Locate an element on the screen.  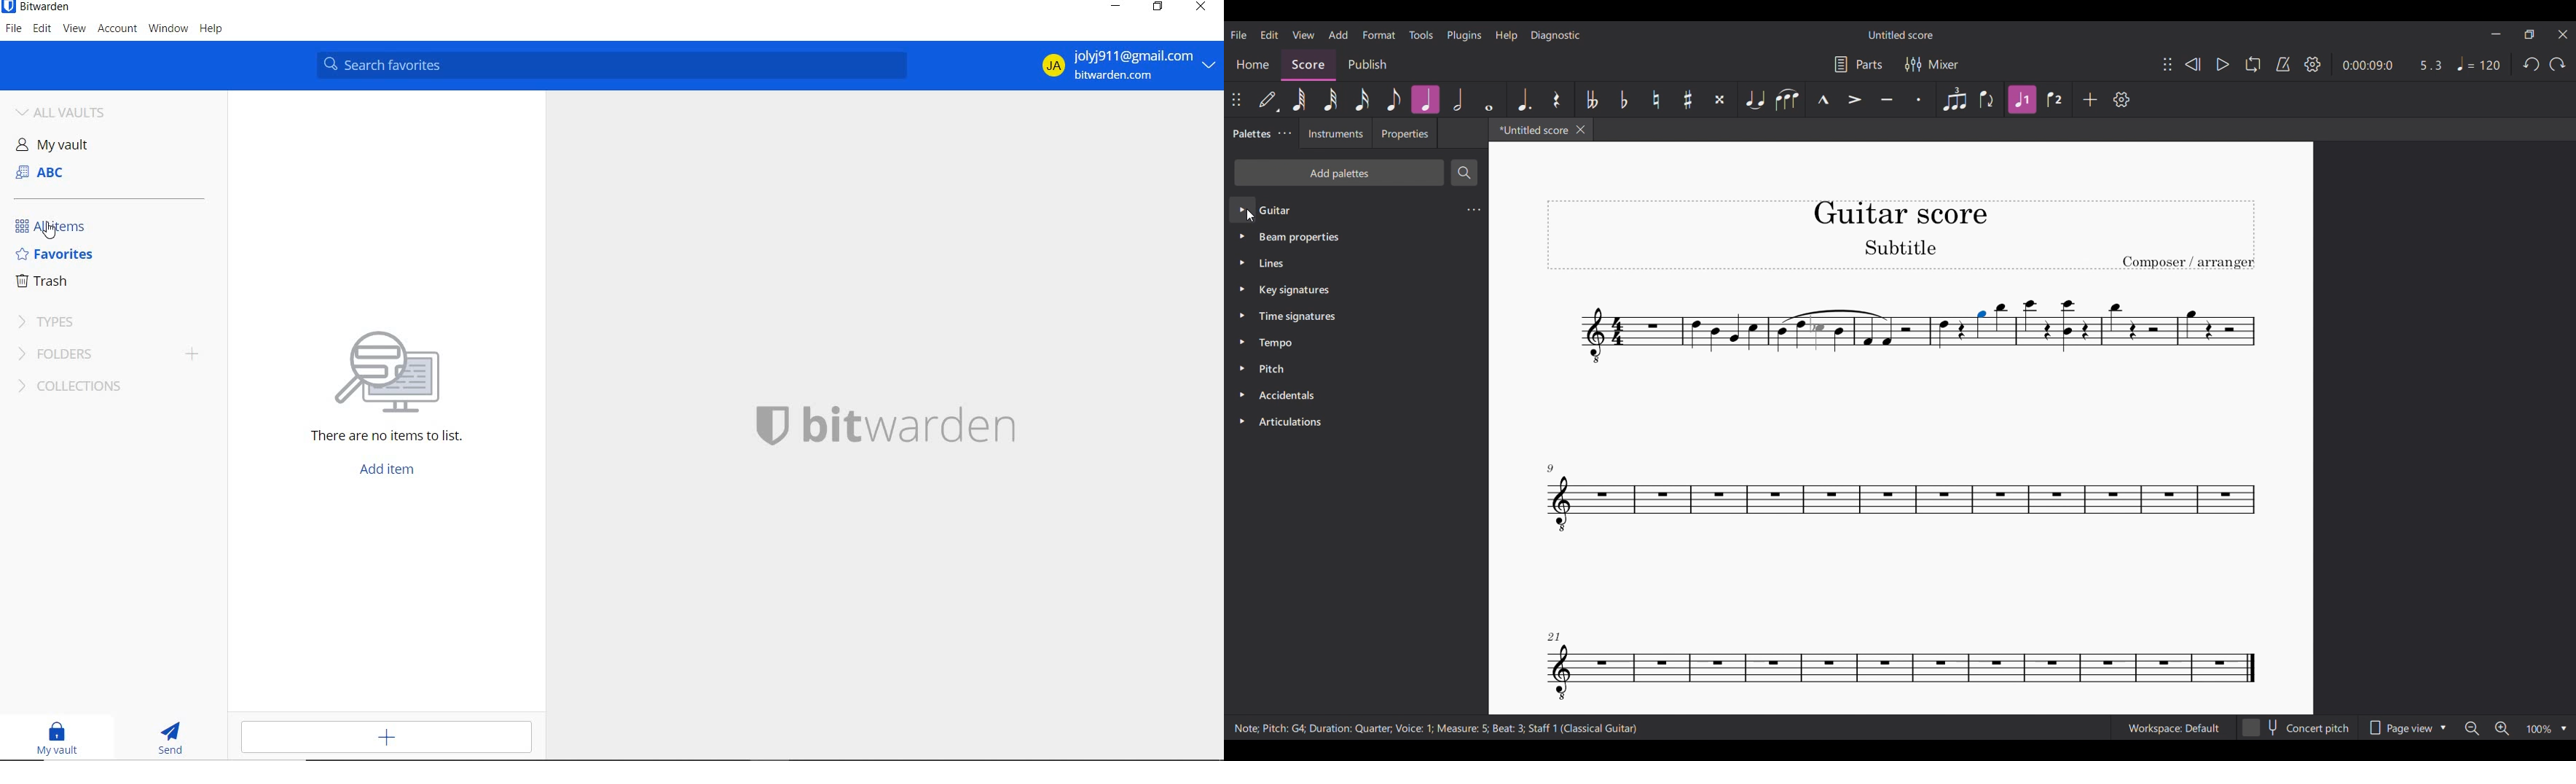
TYPES is located at coordinates (53, 321).